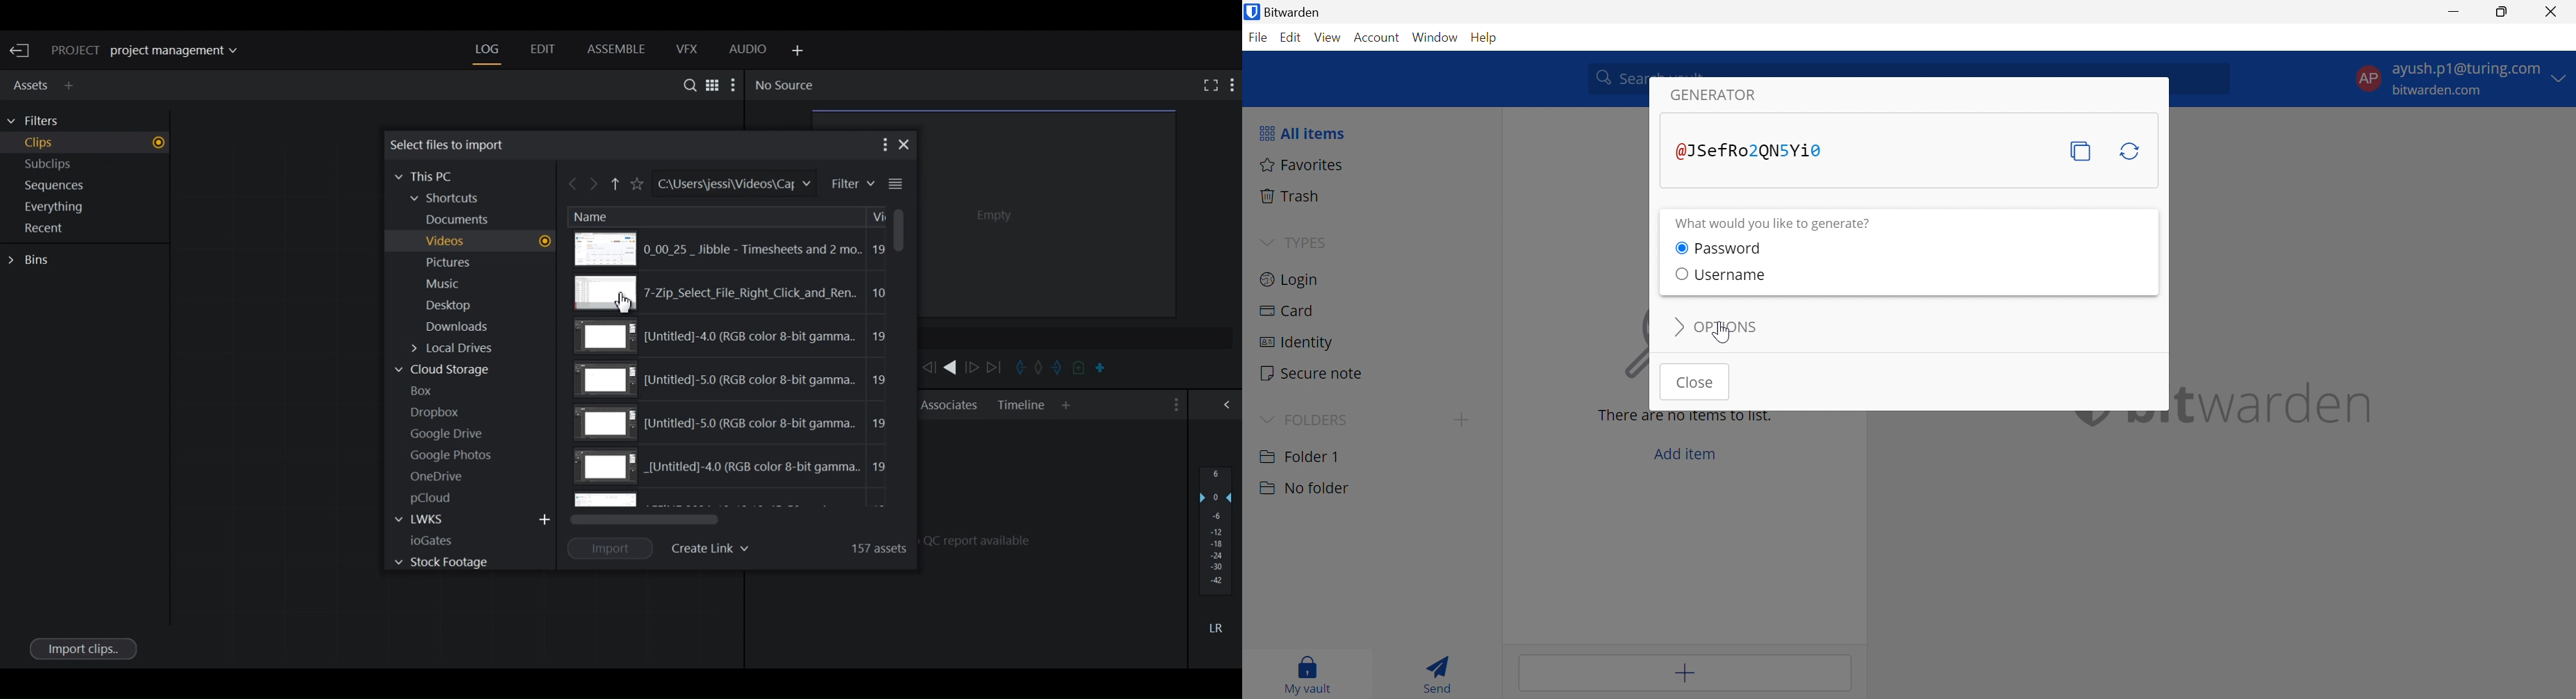  I want to click on Pictures, so click(457, 264).